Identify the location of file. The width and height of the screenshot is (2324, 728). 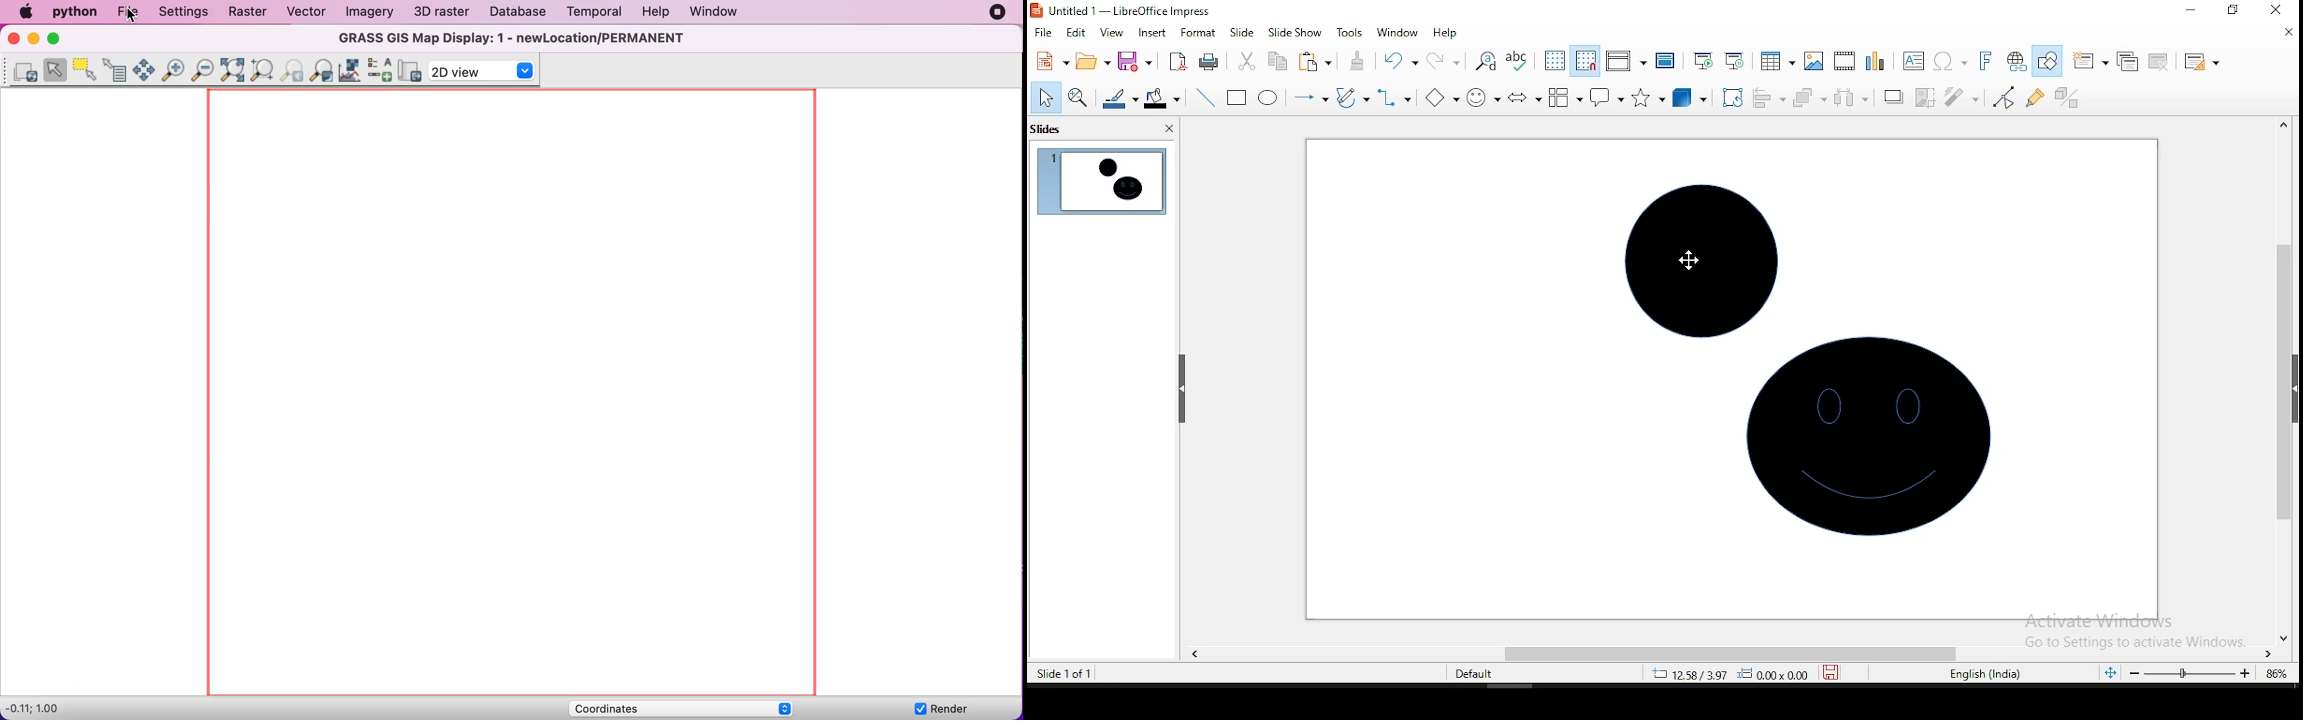
(1042, 32).